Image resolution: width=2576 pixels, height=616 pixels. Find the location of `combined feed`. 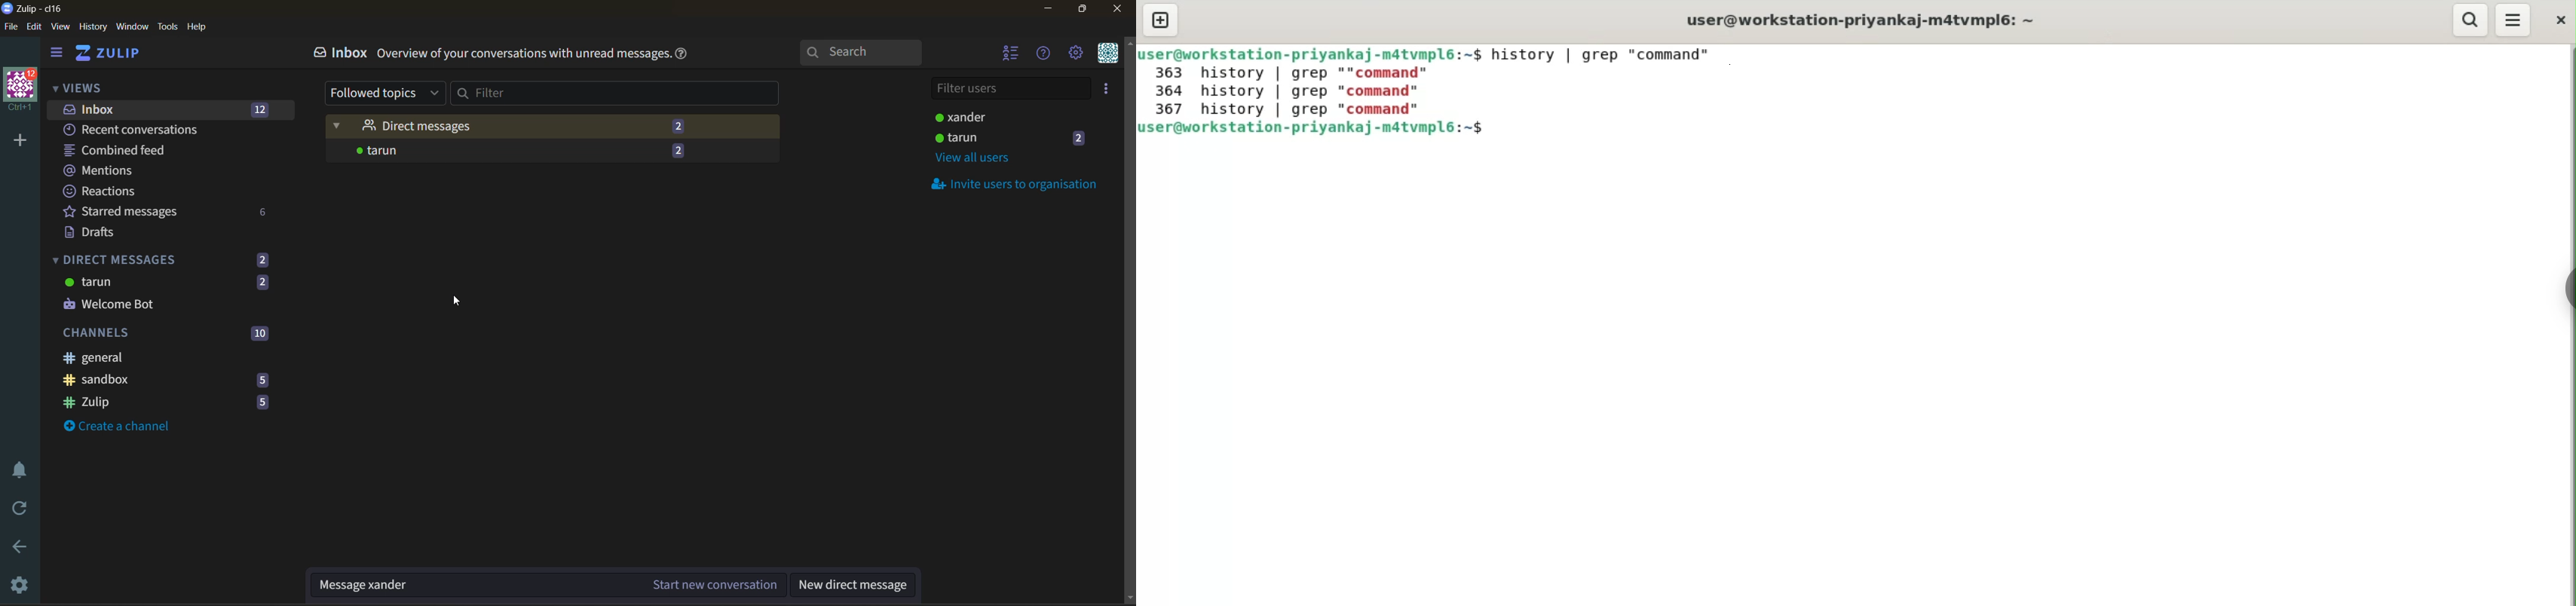

combined feed is located at coordinates (124, 150).